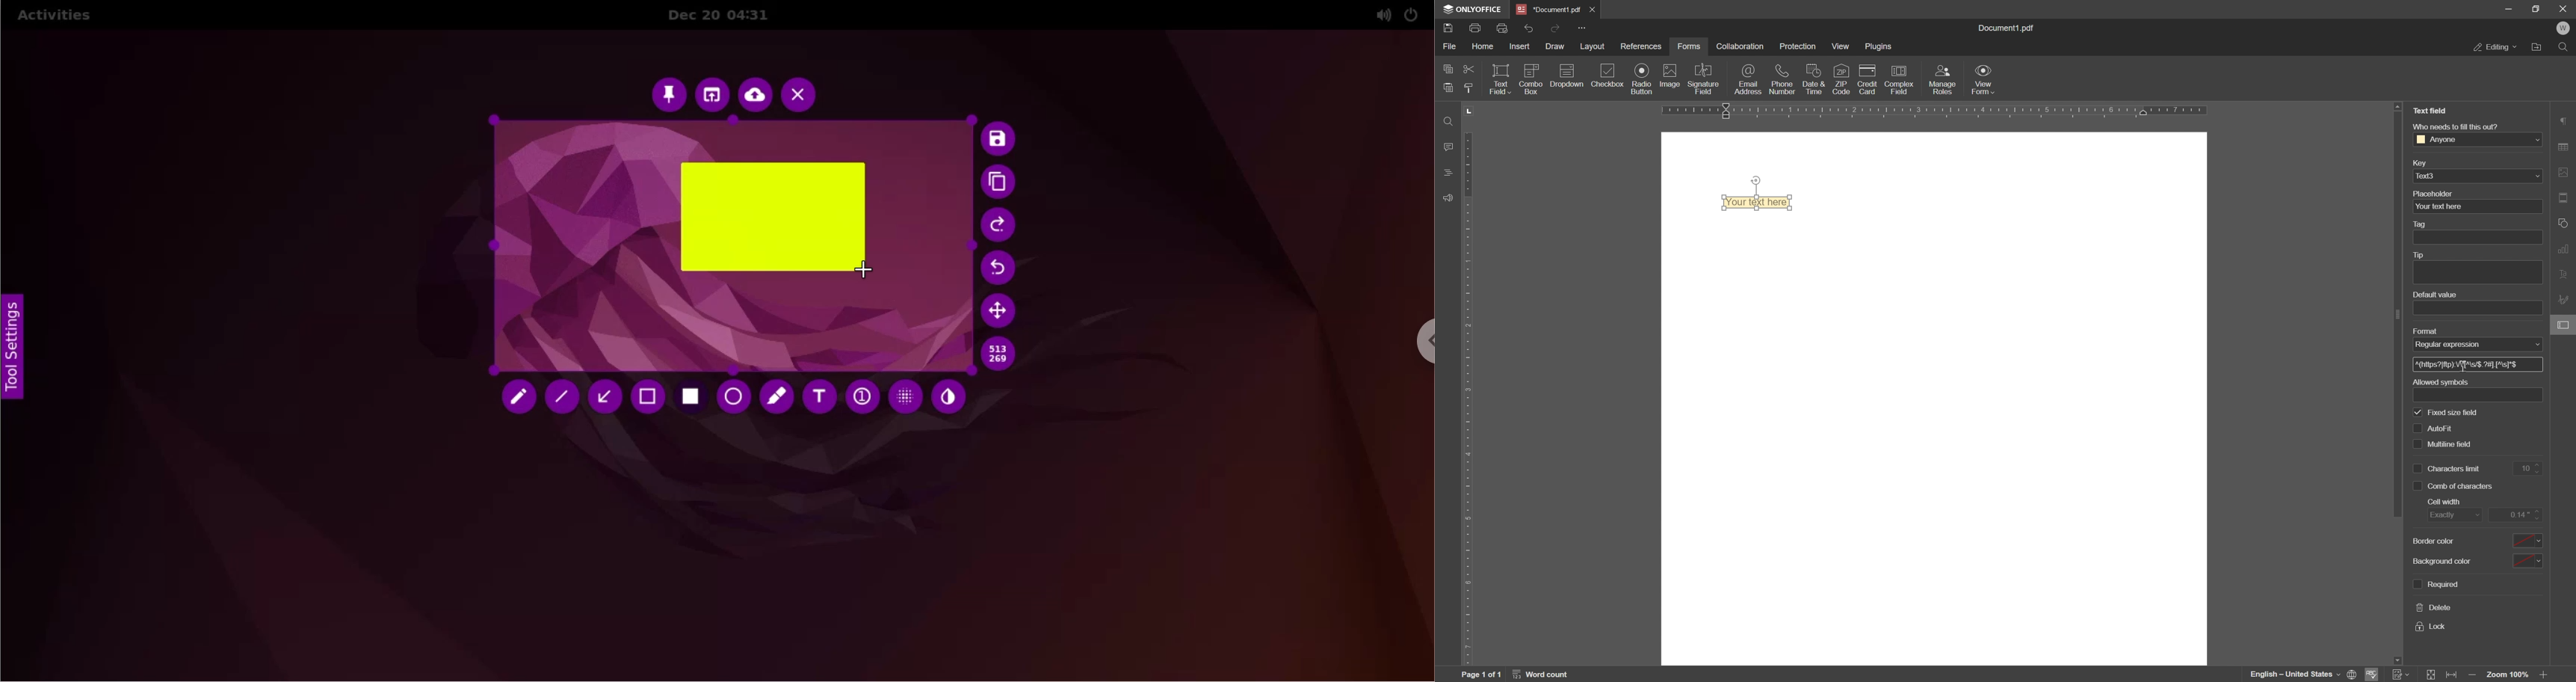 The width and height of the screenshot is (2576, 700). I want to click on add text, so click(821, 400).